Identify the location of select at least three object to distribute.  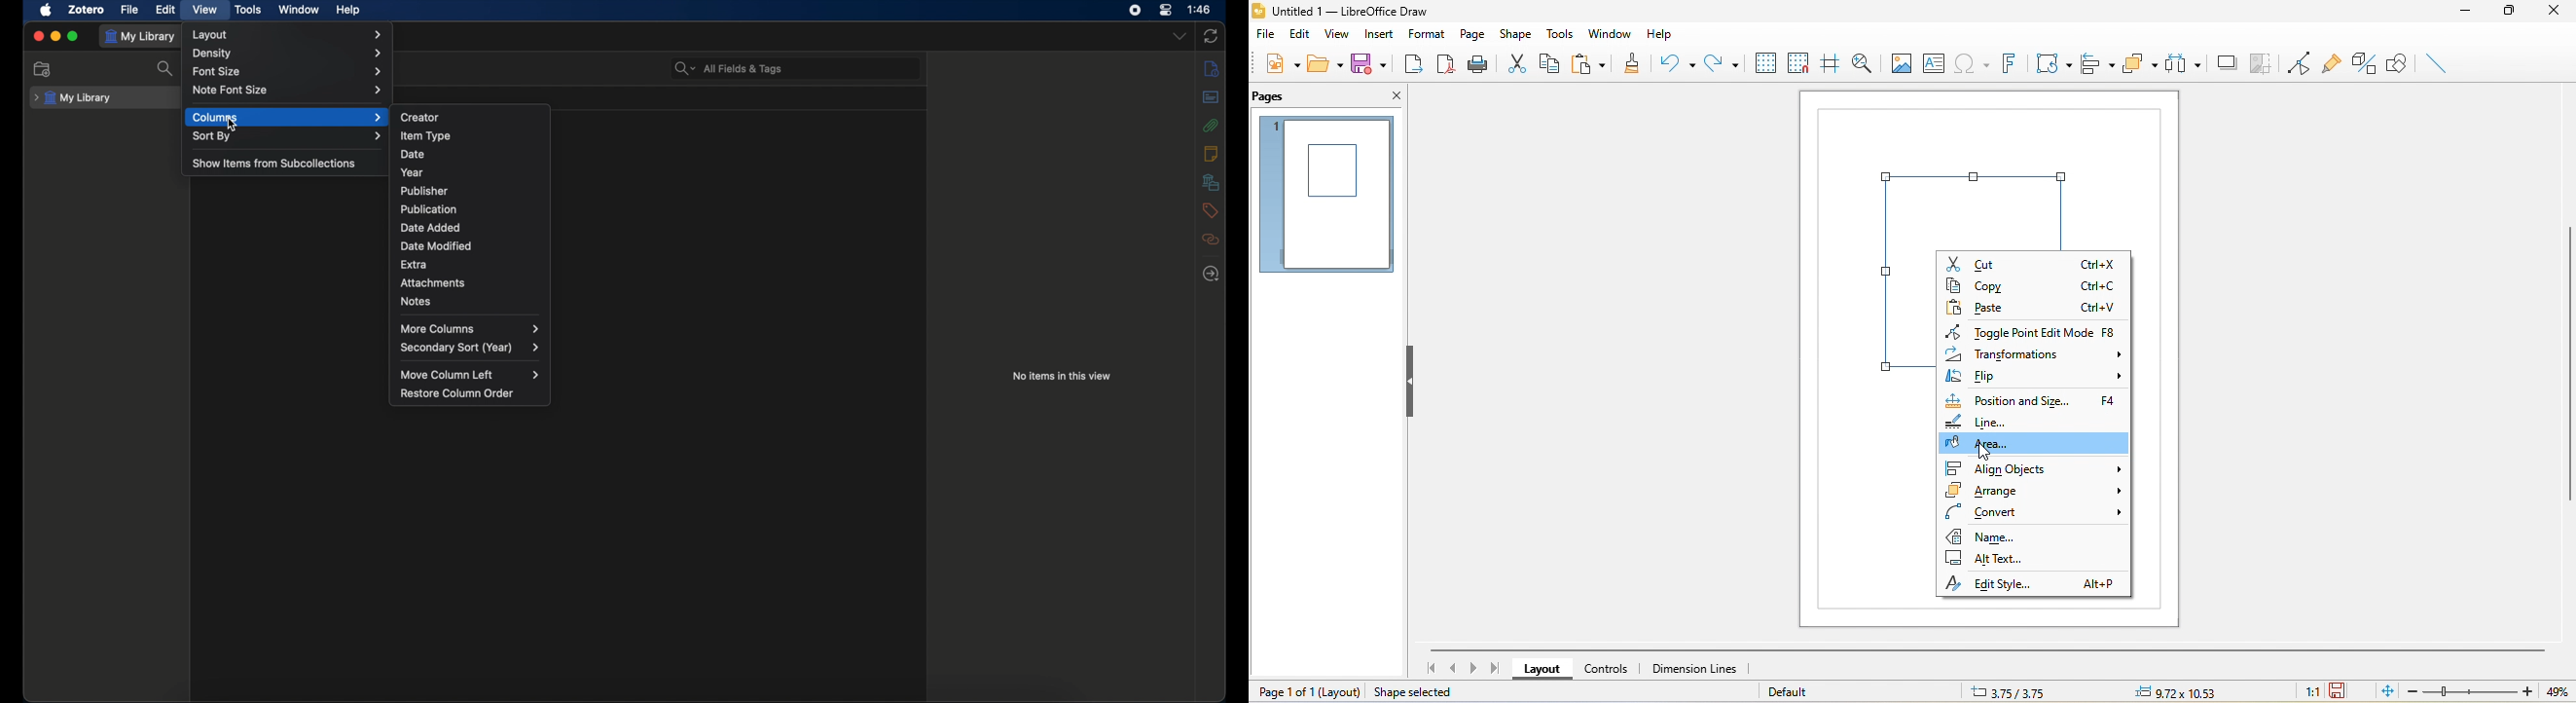
(2185, 64).